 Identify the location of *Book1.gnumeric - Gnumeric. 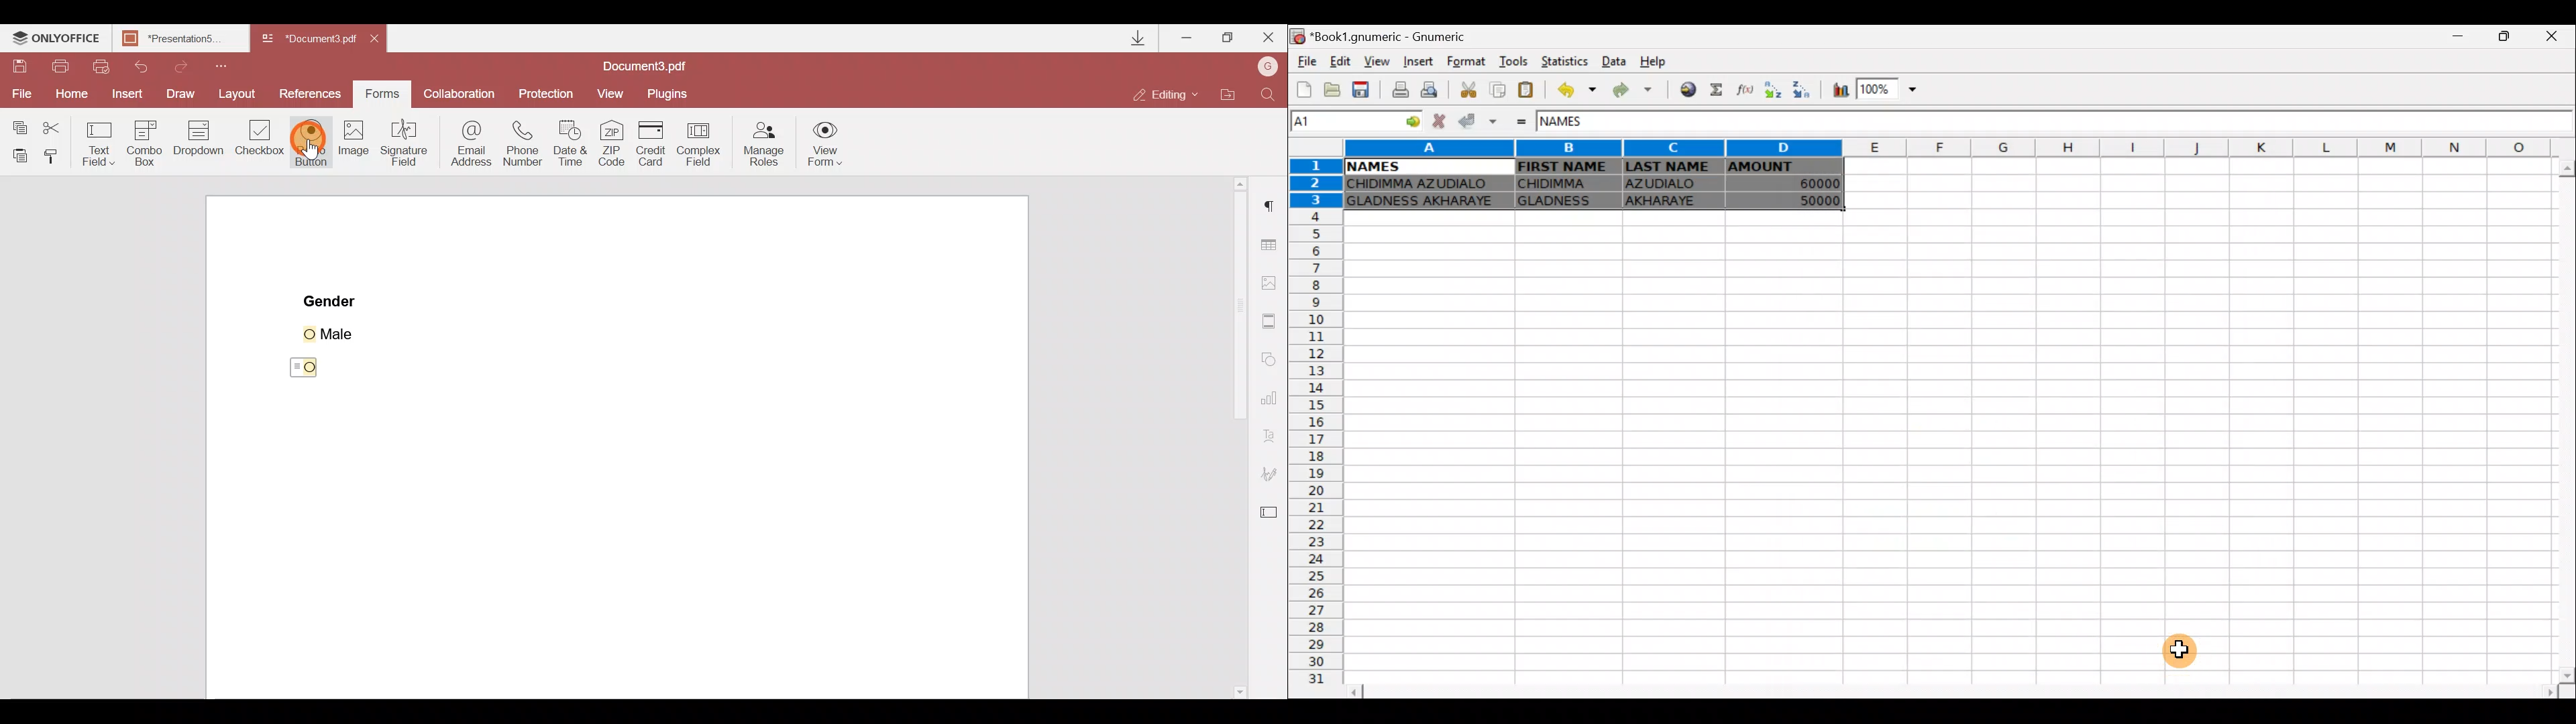
(1396, 37).